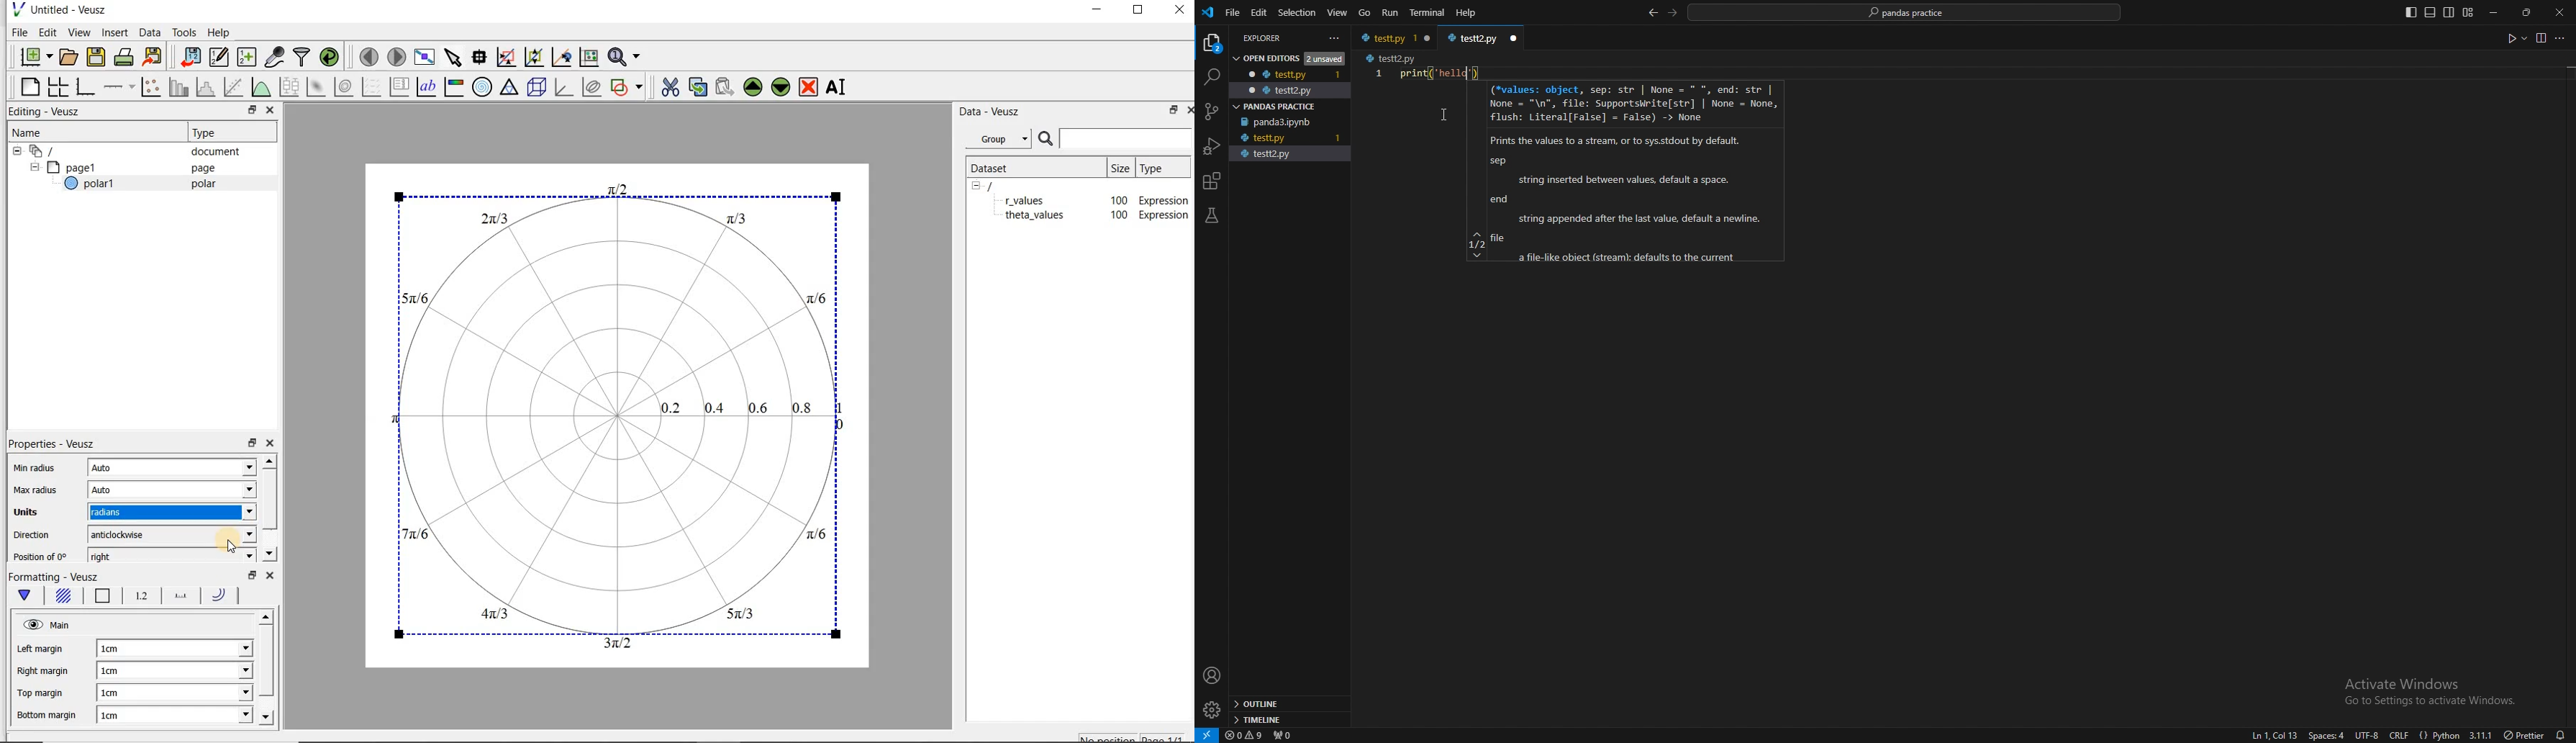 This screenshot has height=756, width=2576. Describe the element at coordinates (563, 58) in the screenshot. I see `click to recenter graph axes` at that location.